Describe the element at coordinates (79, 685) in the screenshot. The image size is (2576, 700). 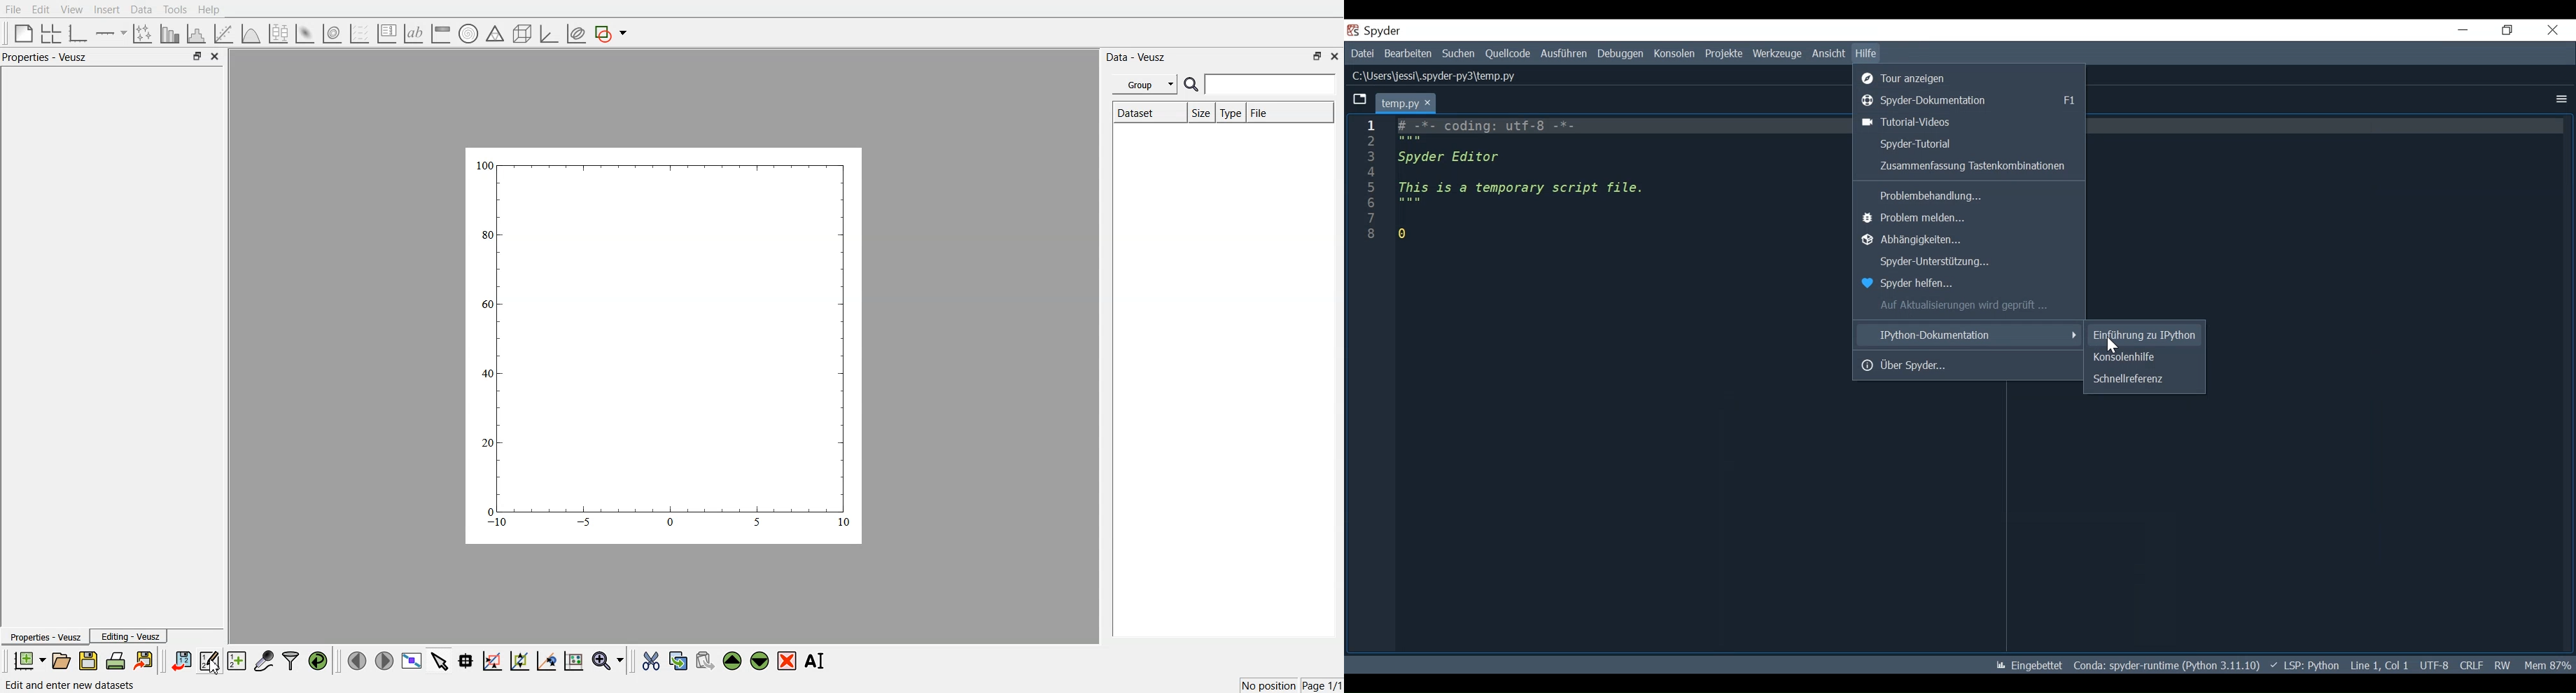
I see `Edit and enter new datasets` at that location.